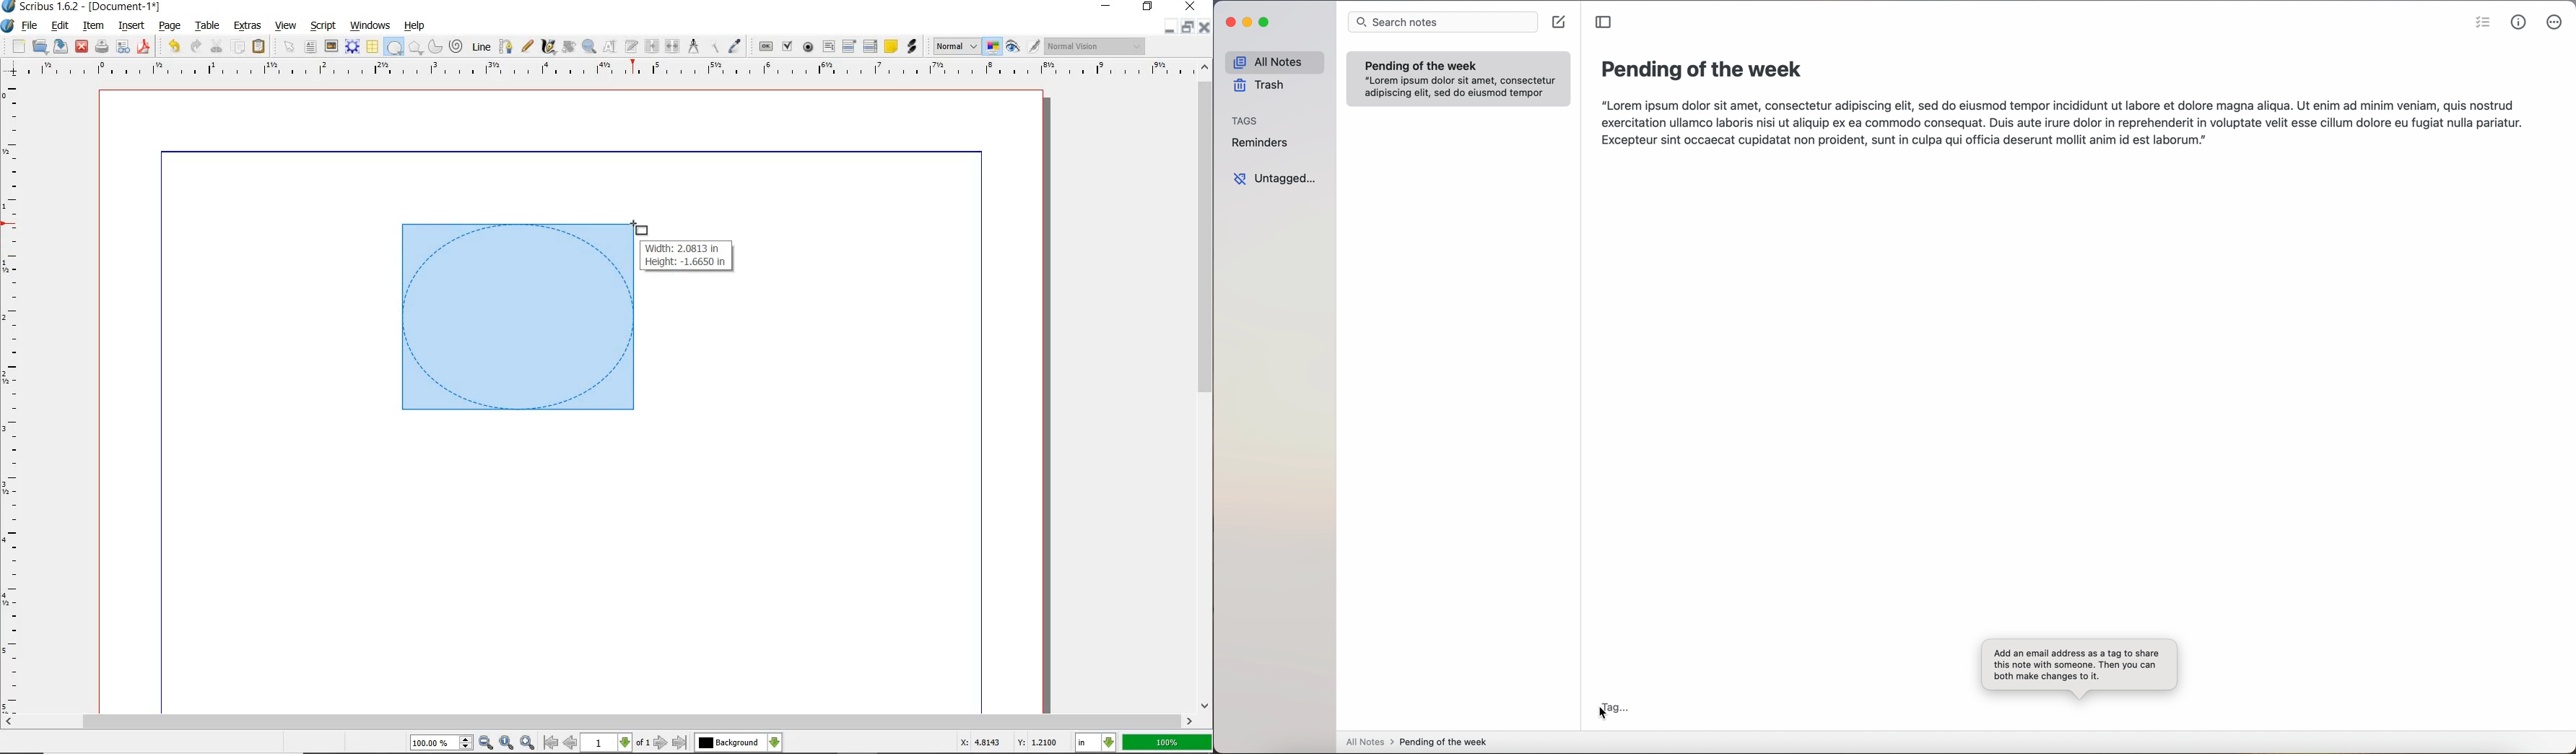  What do you see at coordinates (1421, 743) in the screenshot?
I see `all notes > pending of the week` at bounding box center [1421, 743].